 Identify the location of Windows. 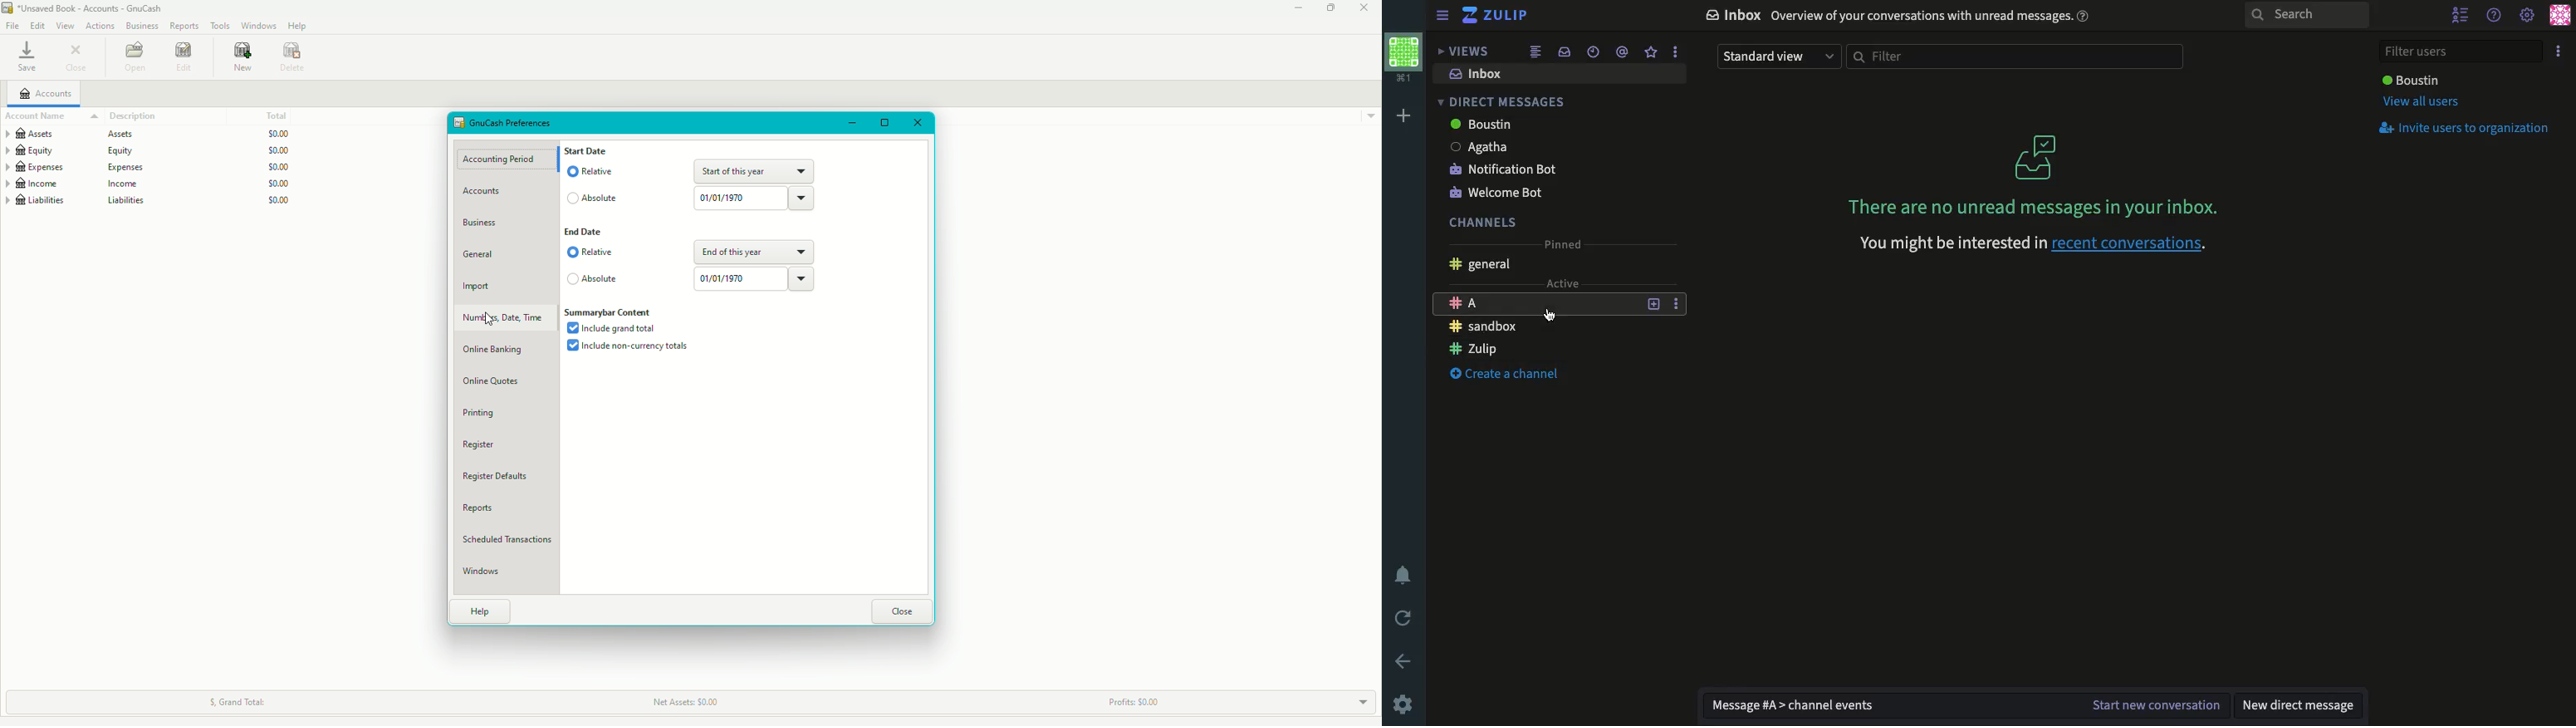
(487, 573).